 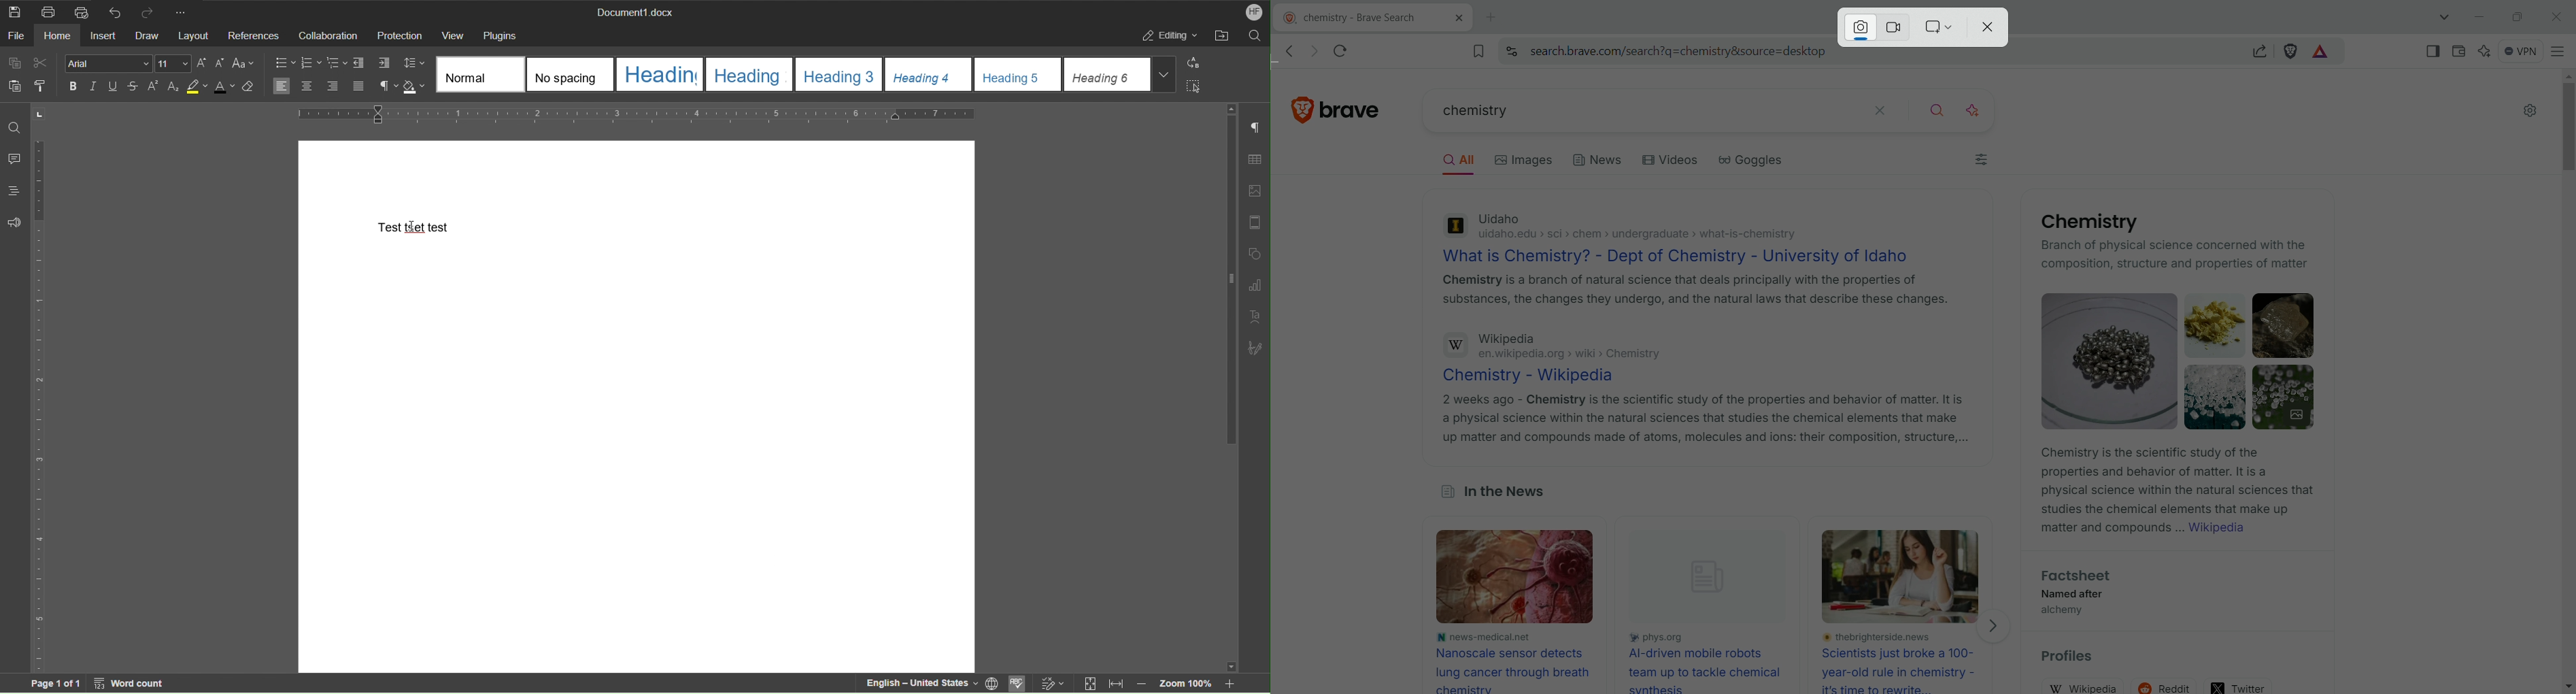 I want to click on view site information, so click(x=1511, y=51).